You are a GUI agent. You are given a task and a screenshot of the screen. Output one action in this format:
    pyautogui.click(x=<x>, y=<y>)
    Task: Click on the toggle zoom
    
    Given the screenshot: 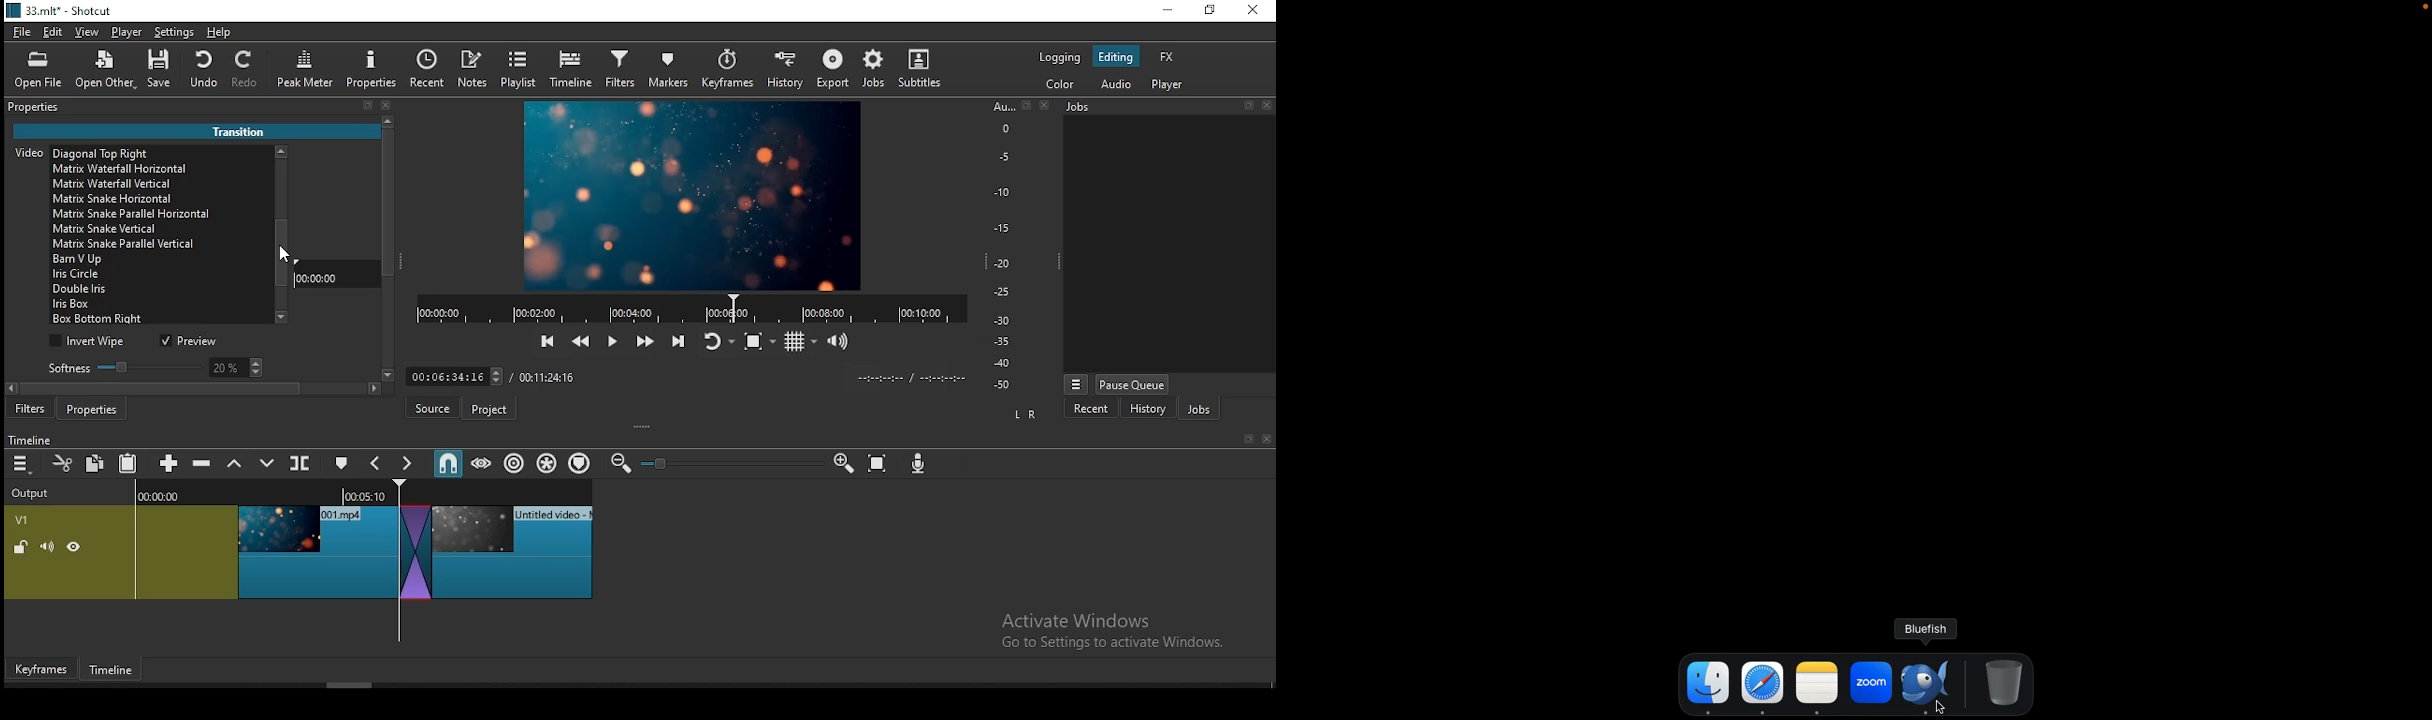 What is the action you would take?
    pyautogui.click(x=759, y=341)
    